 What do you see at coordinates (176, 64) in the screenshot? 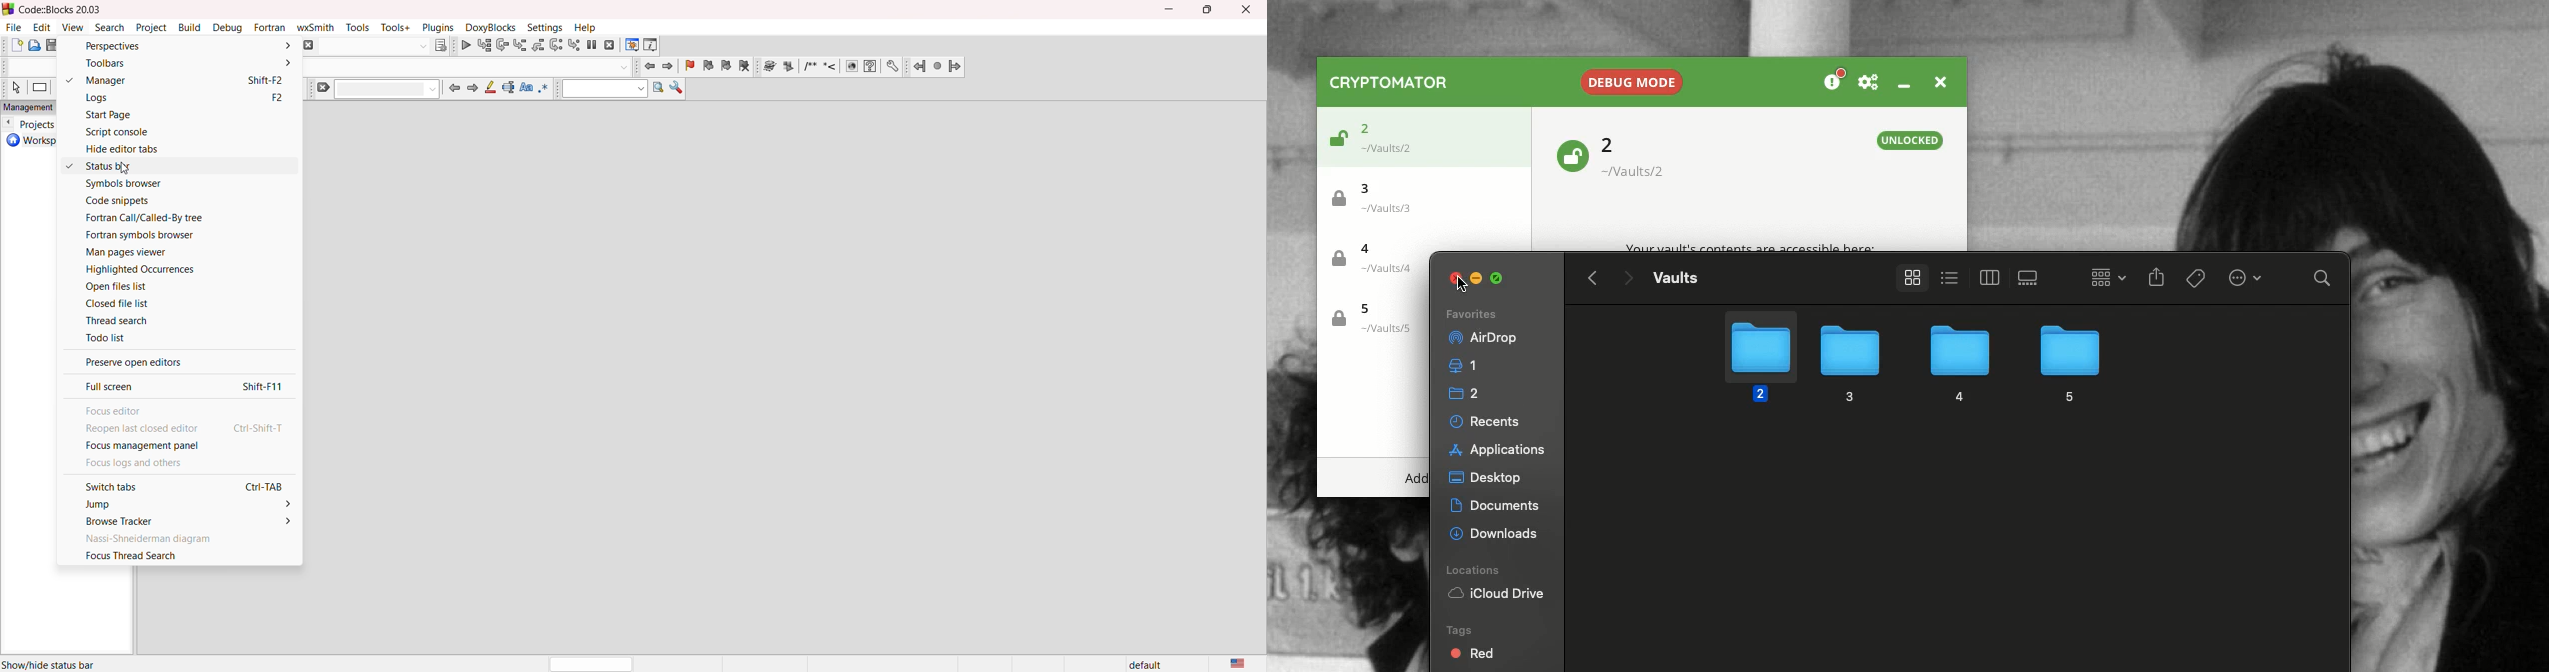
I see `toolbars` at bounding box center [176, 64].